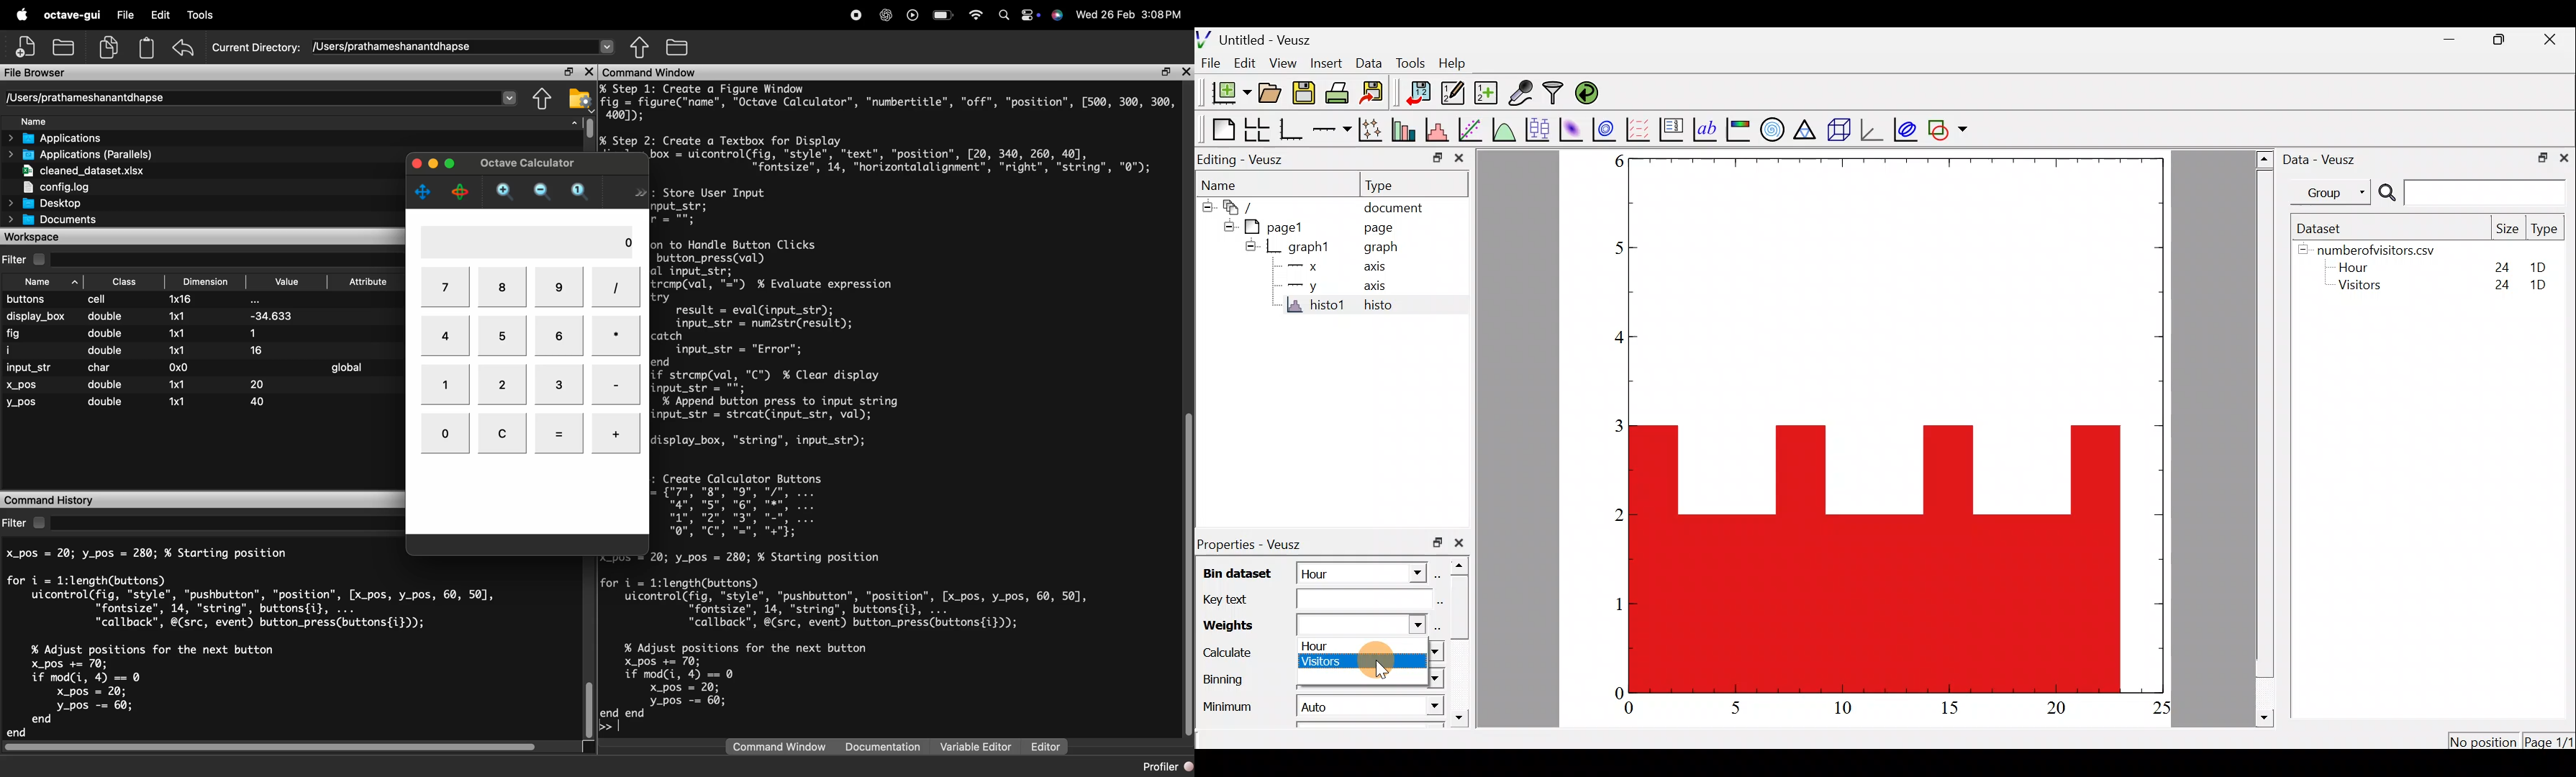  What do you see at coordinates (94, 120) in the screenshot?
I see `Name` at bounding box center [94, 120].